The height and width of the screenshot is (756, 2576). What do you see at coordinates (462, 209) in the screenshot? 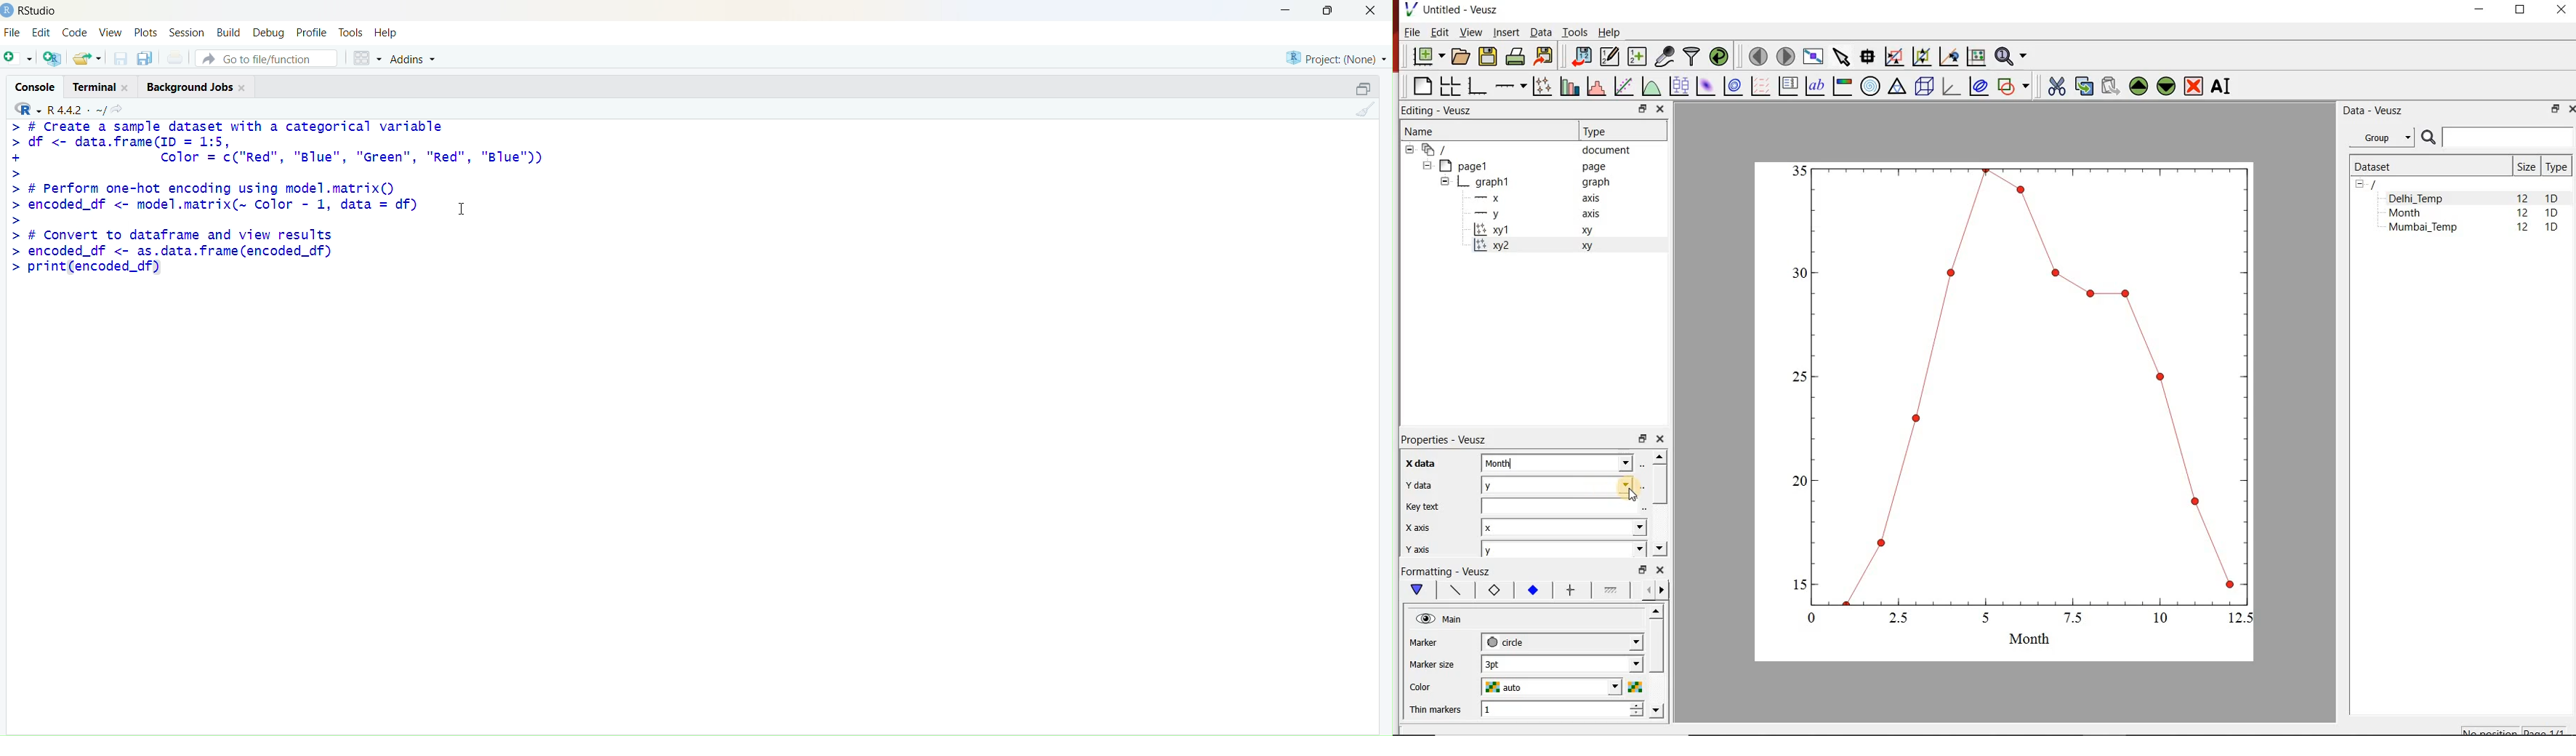
I see `cursor` at bounding box center [462, 209].